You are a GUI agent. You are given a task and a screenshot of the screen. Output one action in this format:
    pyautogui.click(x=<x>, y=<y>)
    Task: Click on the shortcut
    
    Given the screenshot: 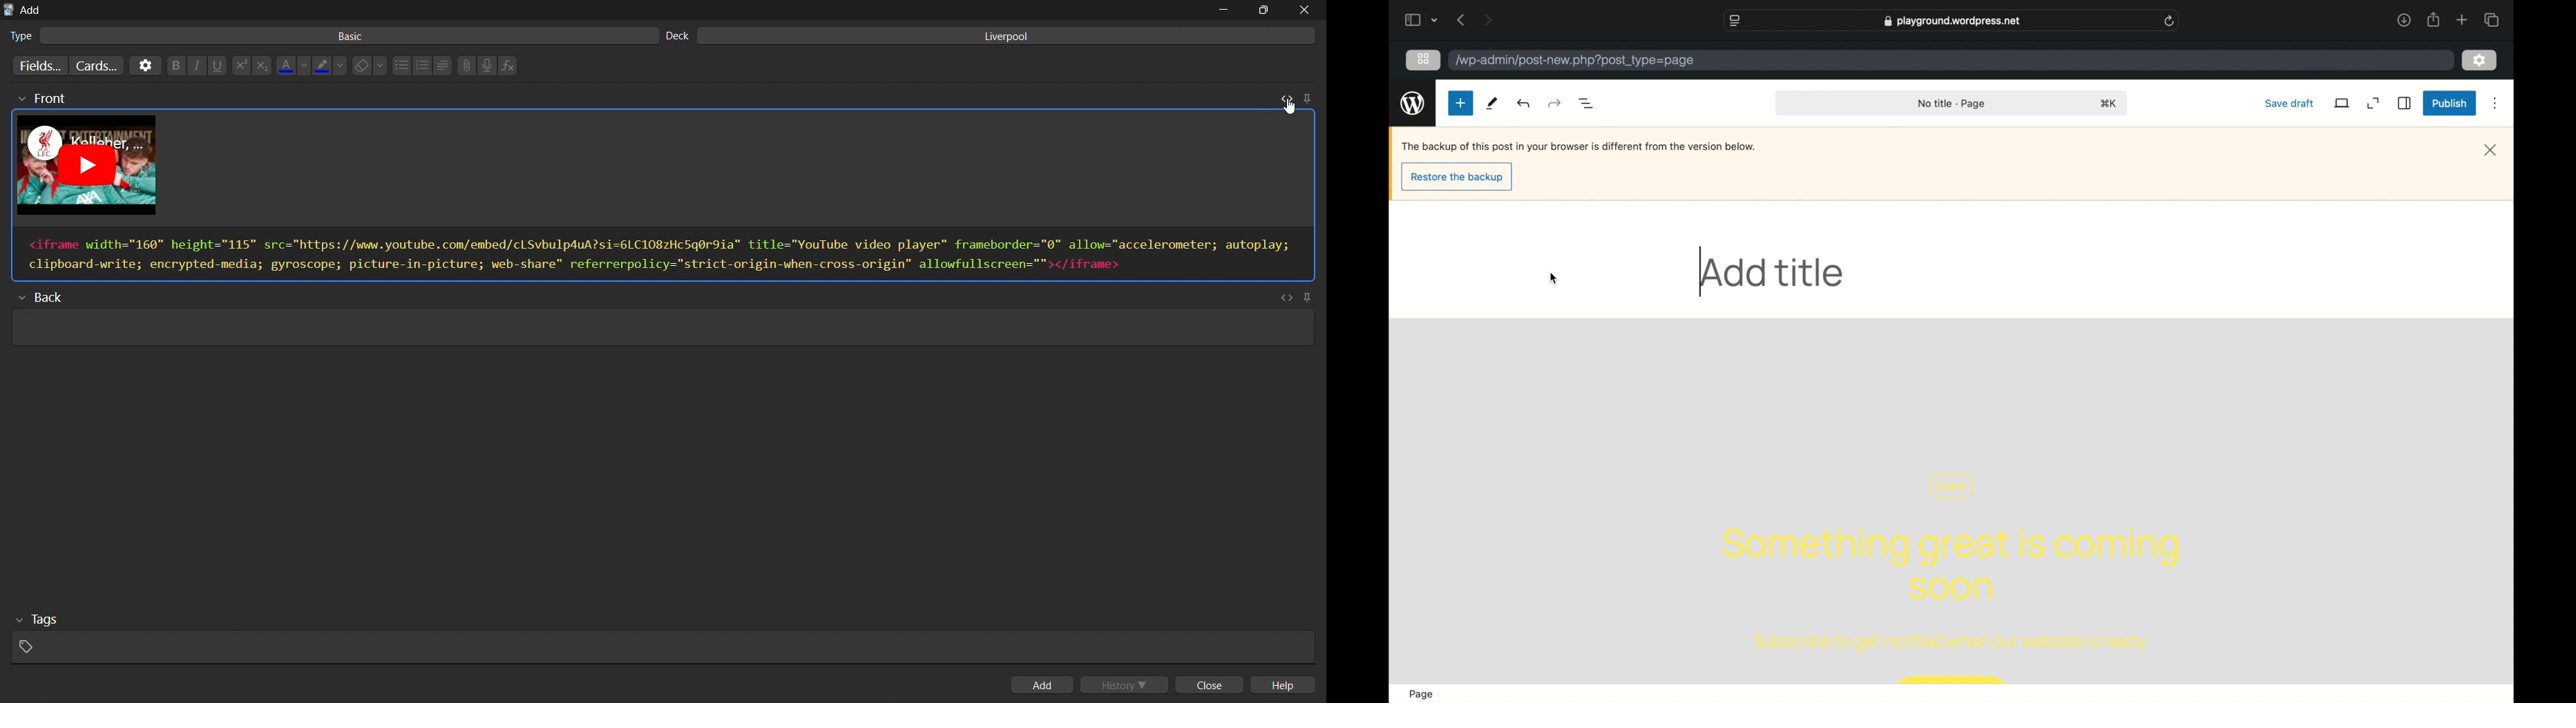 What is the action you would take?
    pyautogui.click(x=2109, y=103)
    